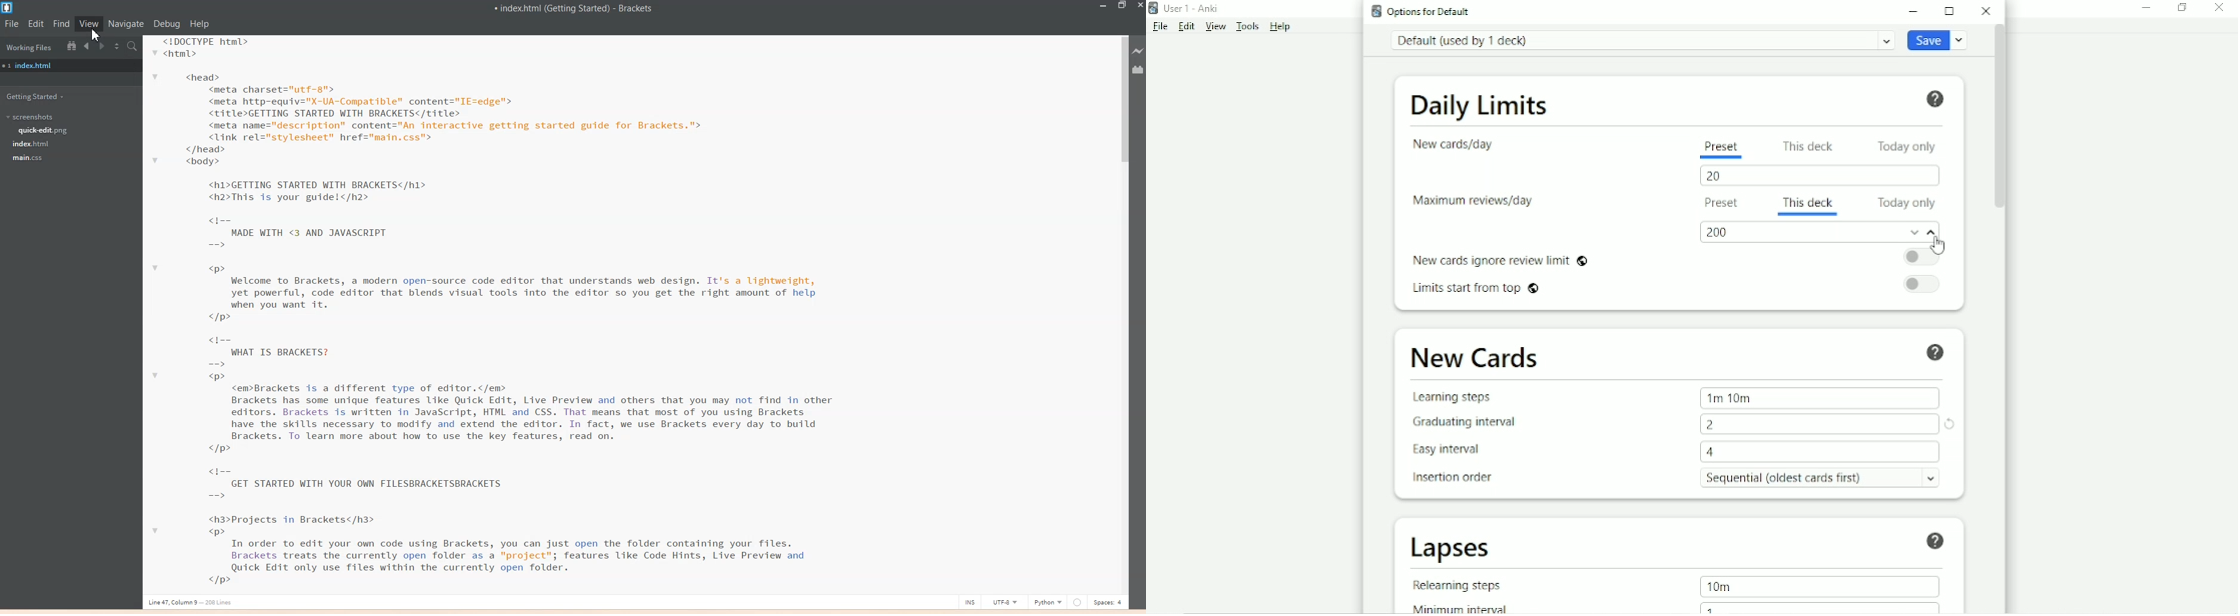 Image resolution: width=2240 pixels, height=616 pixels. I want to click on Restore down, so click(2181, 7).